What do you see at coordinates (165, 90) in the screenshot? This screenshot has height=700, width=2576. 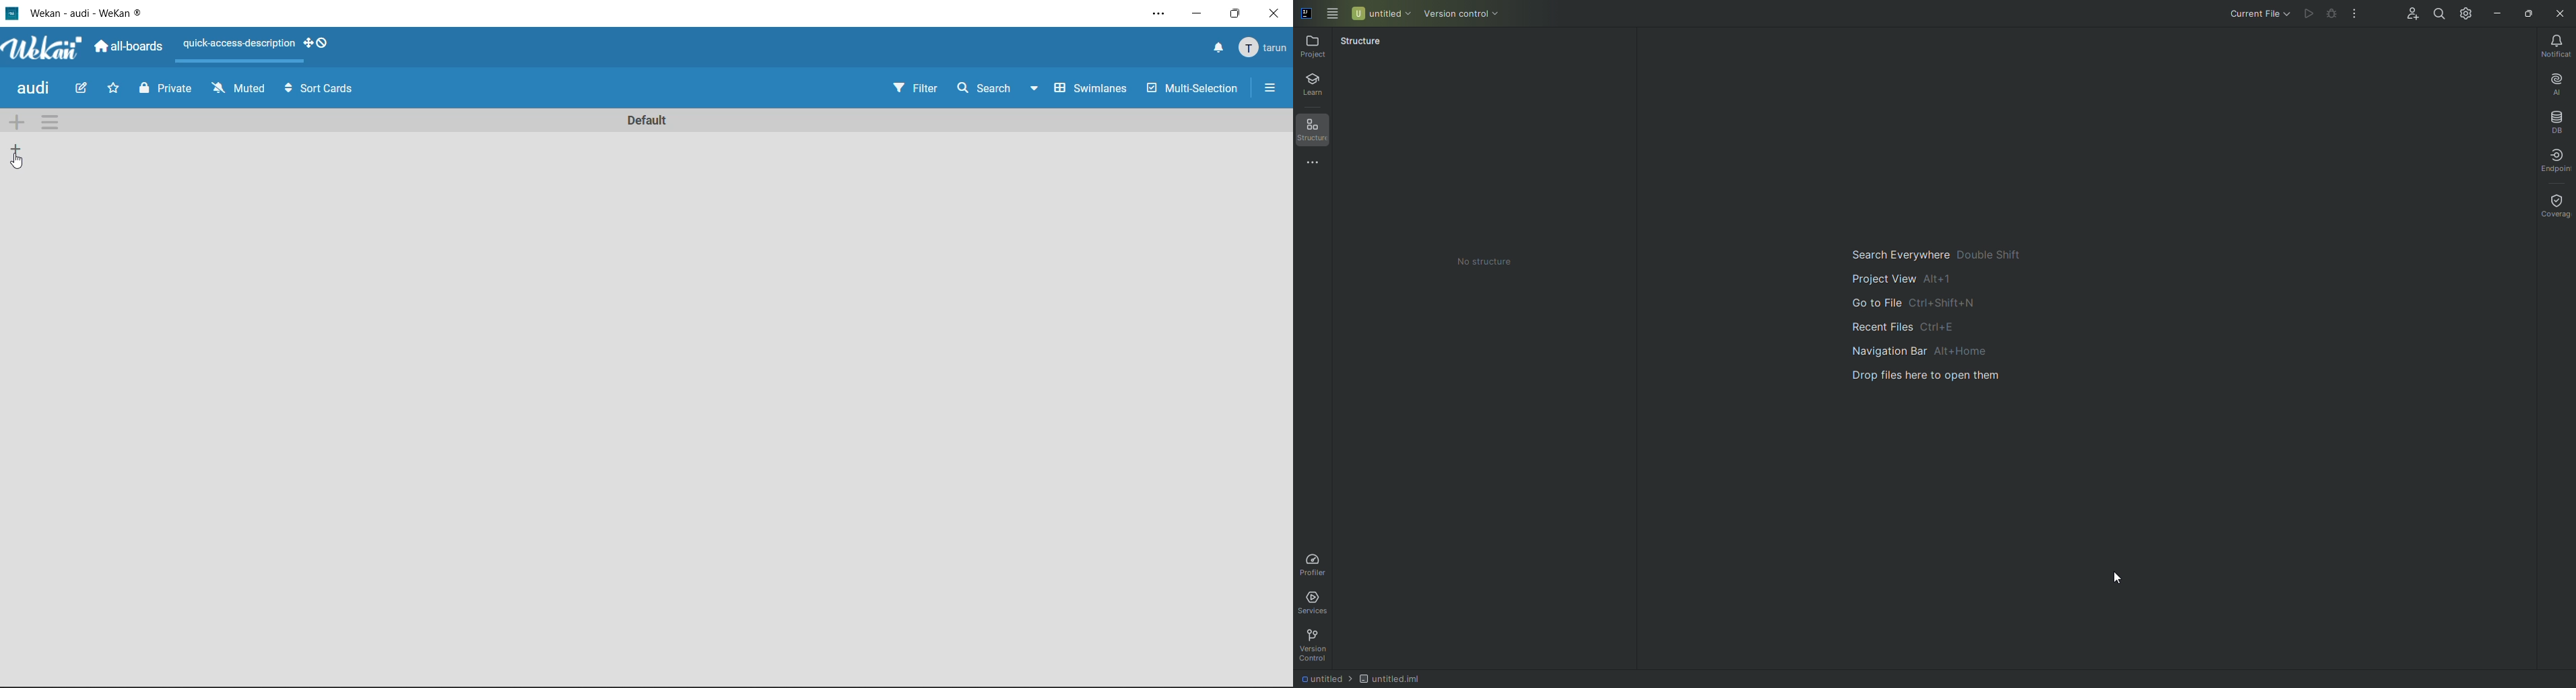 I see `Private` at bounding box center [165, 90].